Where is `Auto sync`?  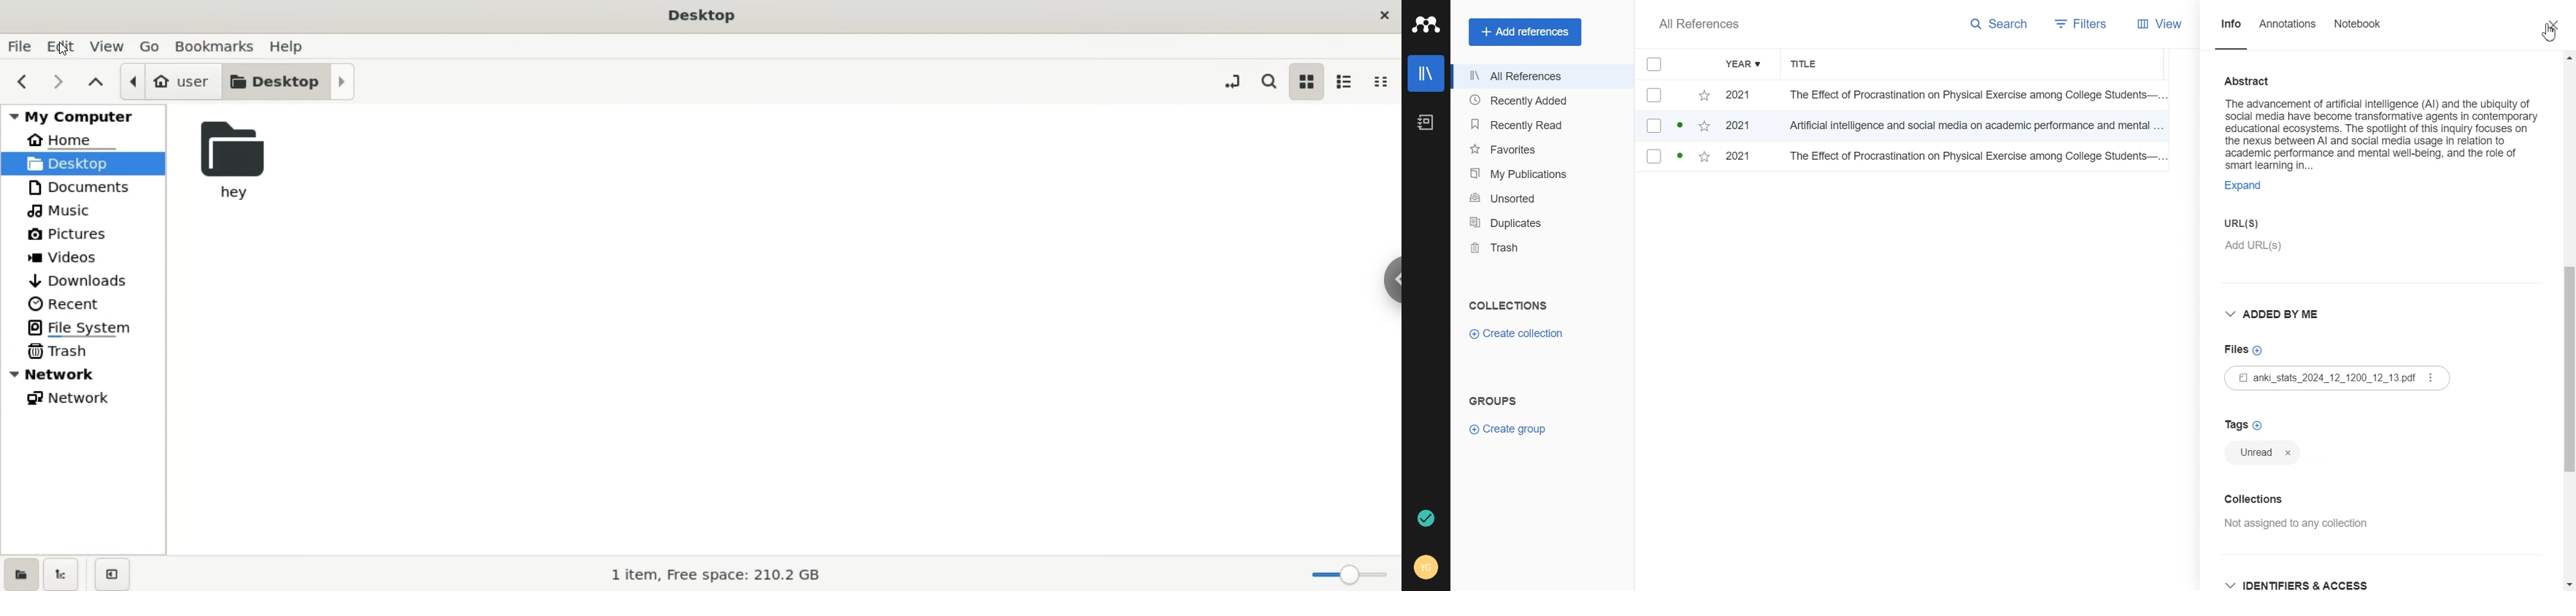 Auto sync is located at coordinates (1426, 518).